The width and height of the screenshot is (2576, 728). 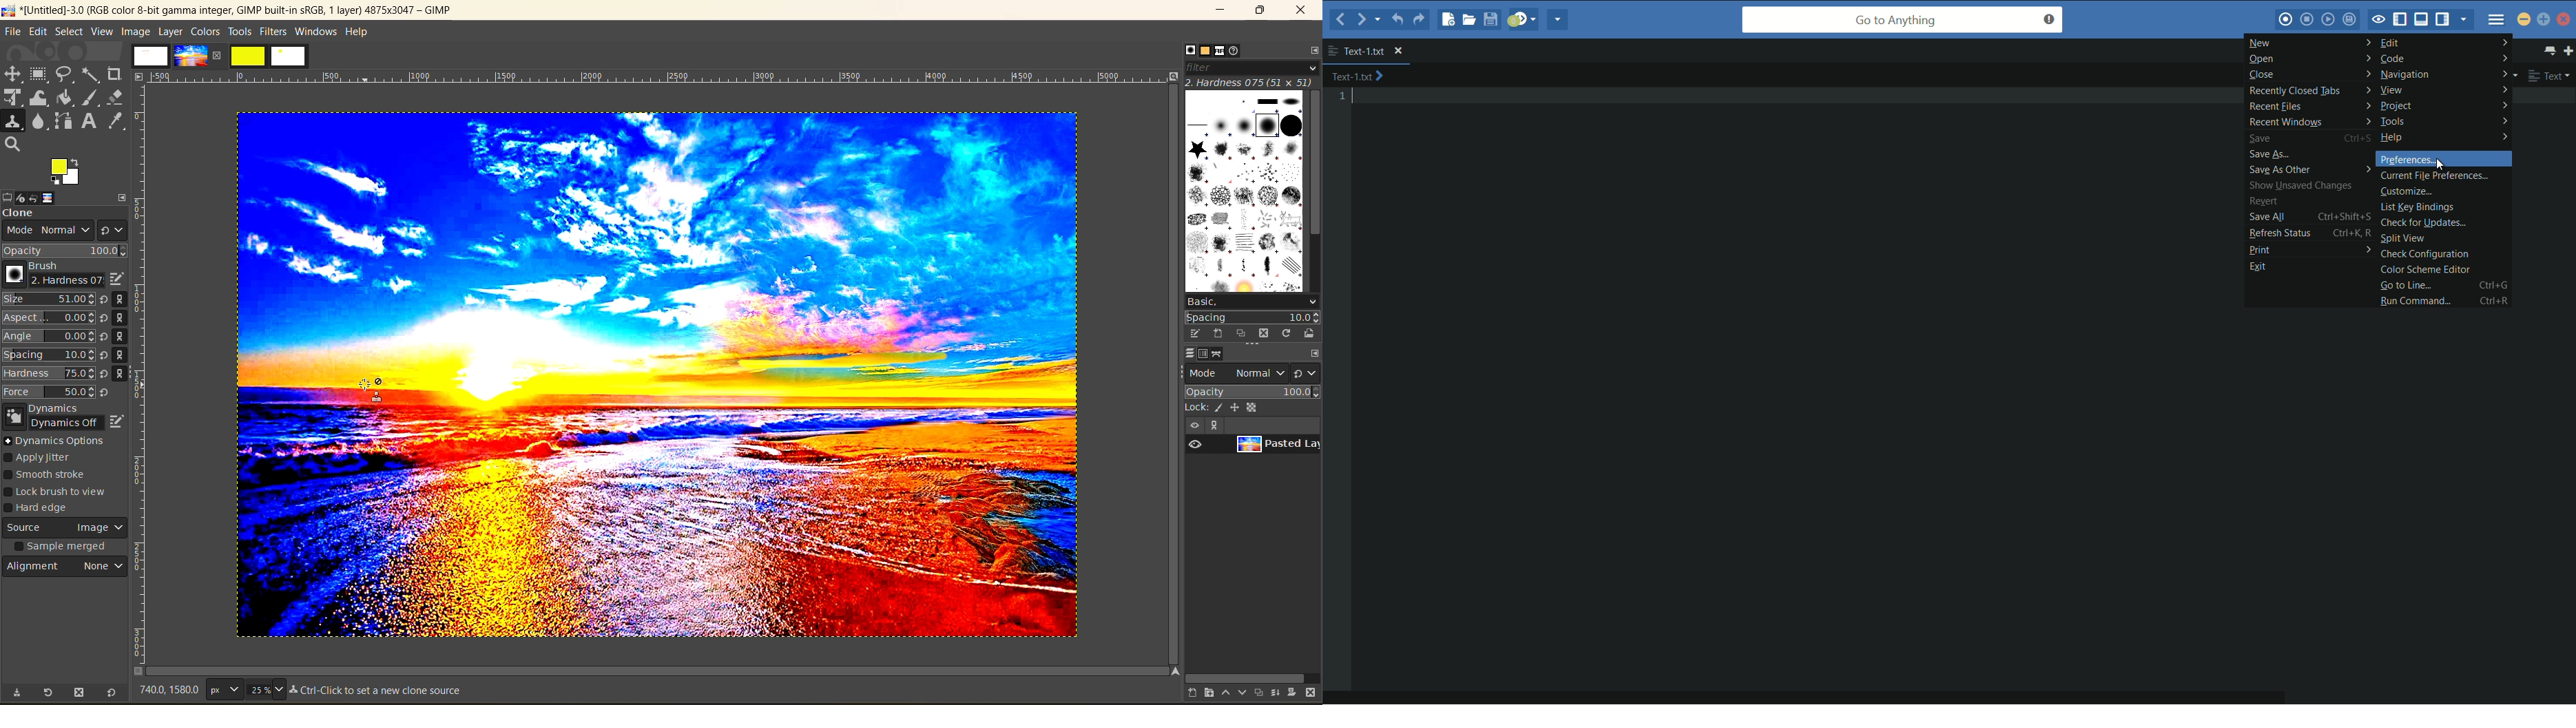 What do you see at coordinates (39, 123) in the screenshot?
I see `smdge tool` at bounding box center [39, 123].